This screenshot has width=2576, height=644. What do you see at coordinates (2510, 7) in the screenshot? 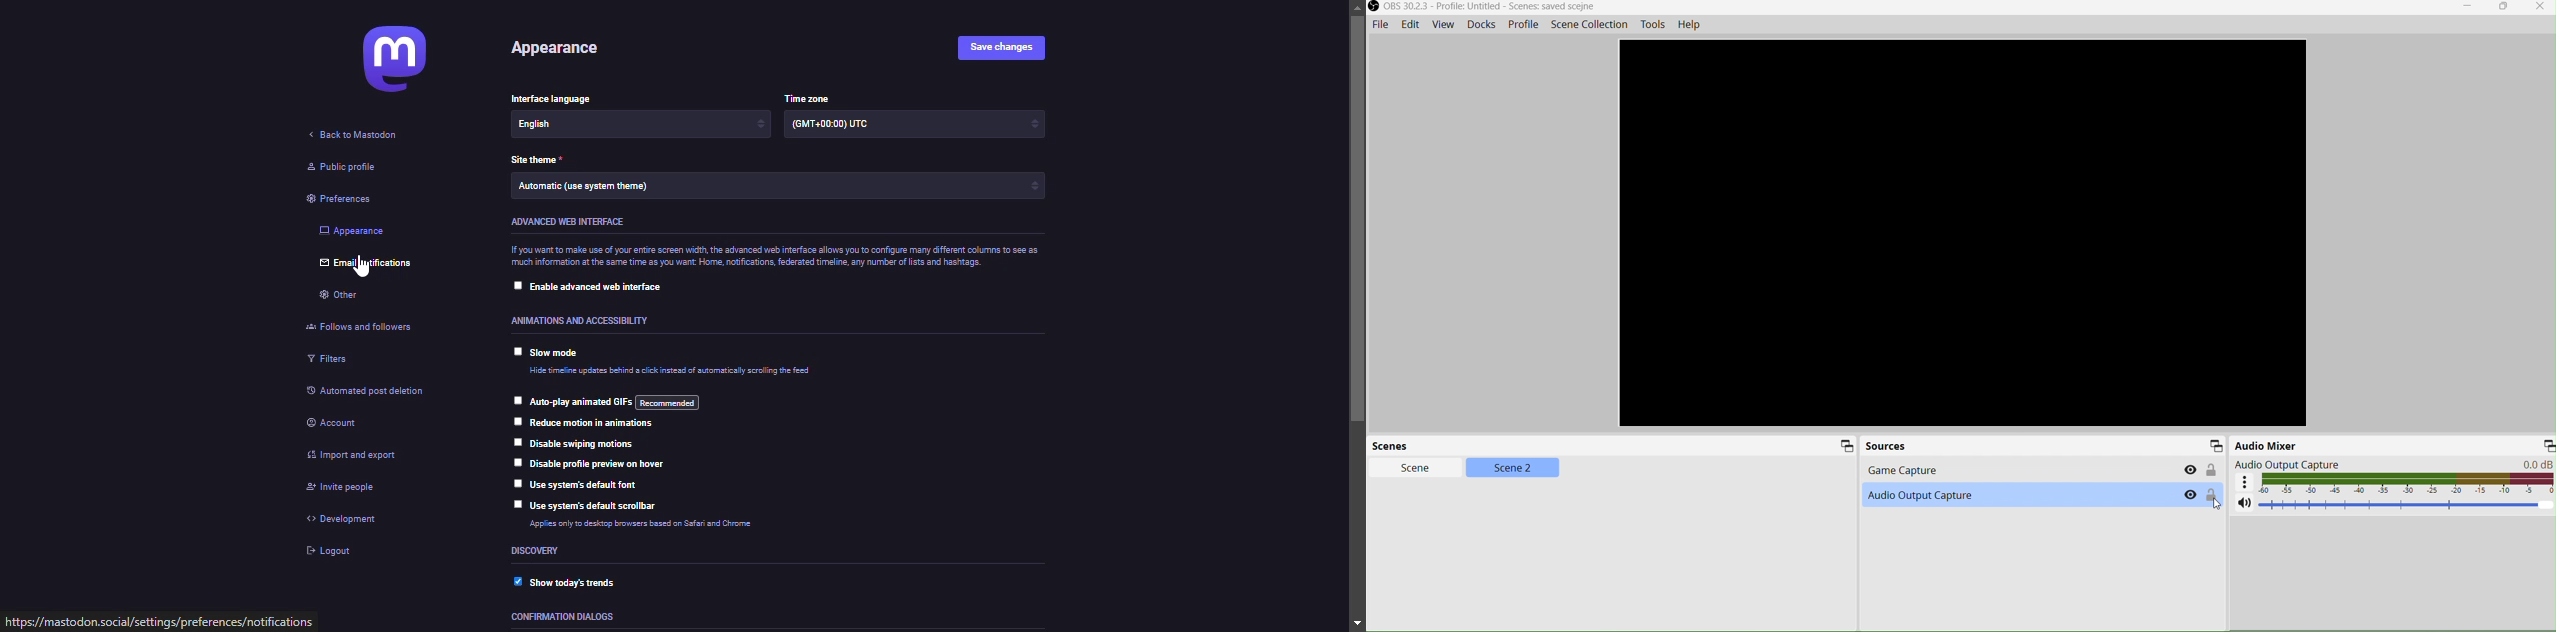
I see `Restore down` at bounding box center [2510, 7].